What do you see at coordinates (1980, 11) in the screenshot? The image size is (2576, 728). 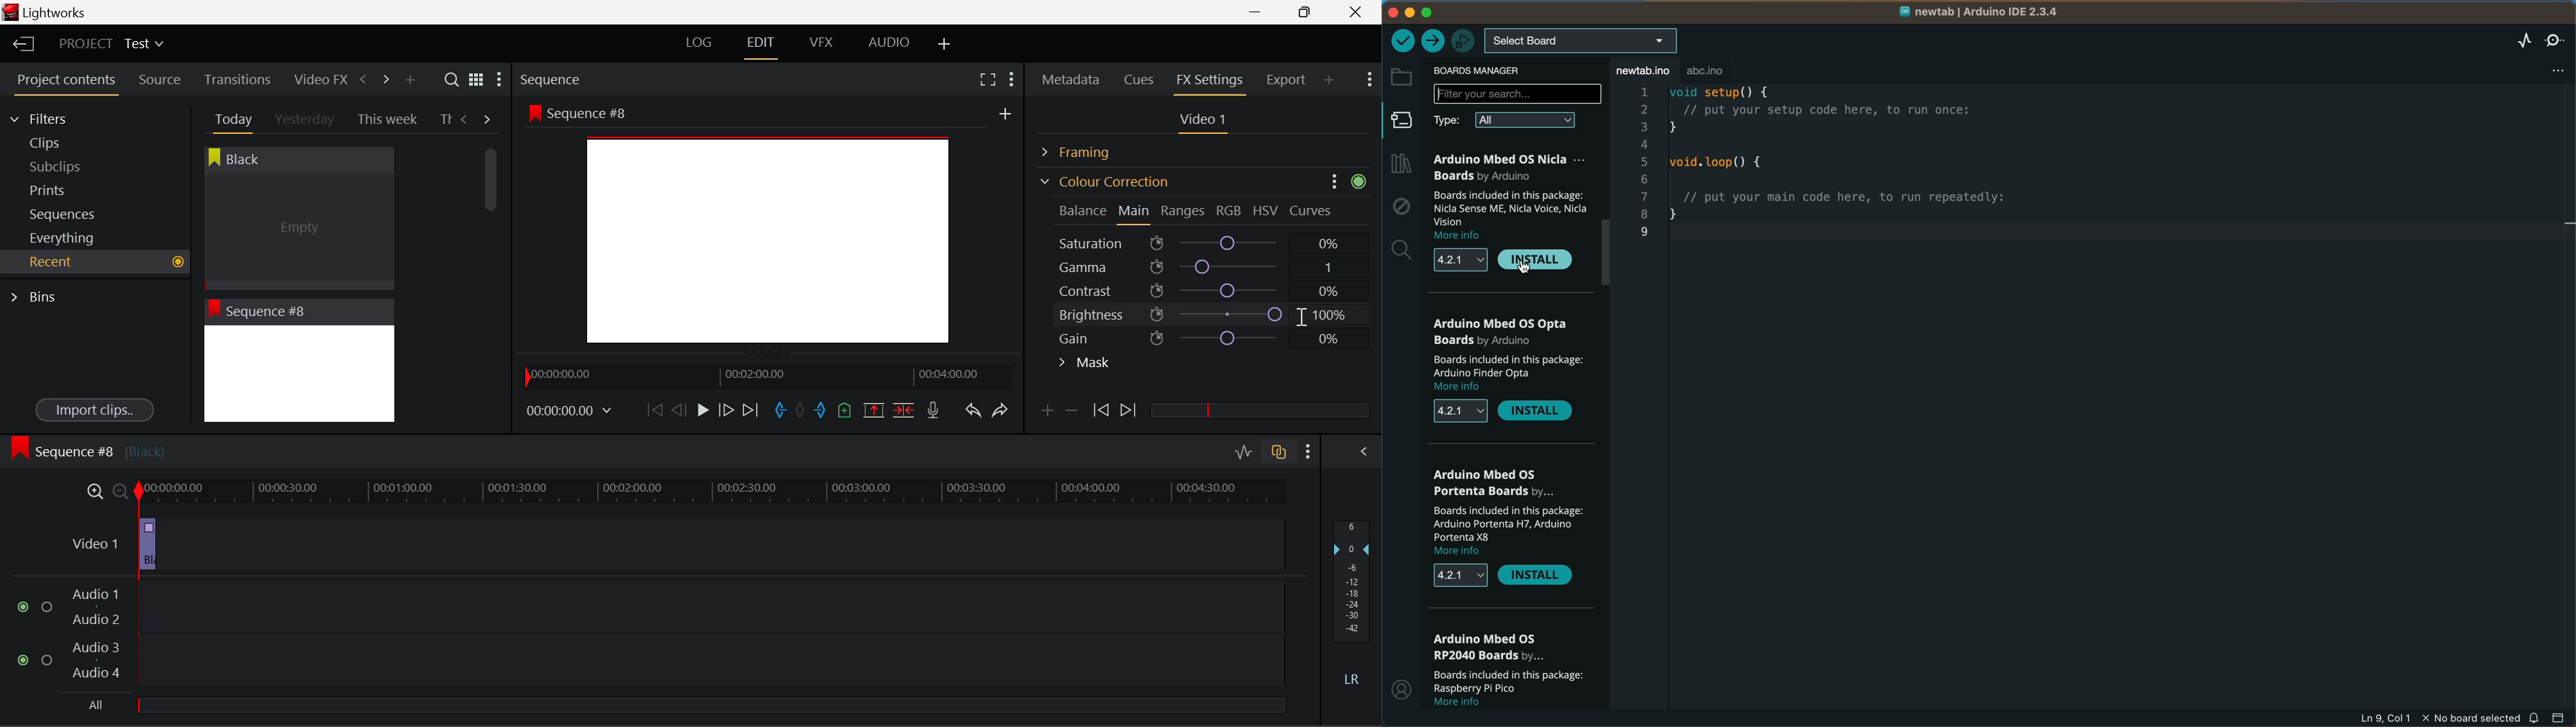 I see `file name` at bounding box center [1980, 11].